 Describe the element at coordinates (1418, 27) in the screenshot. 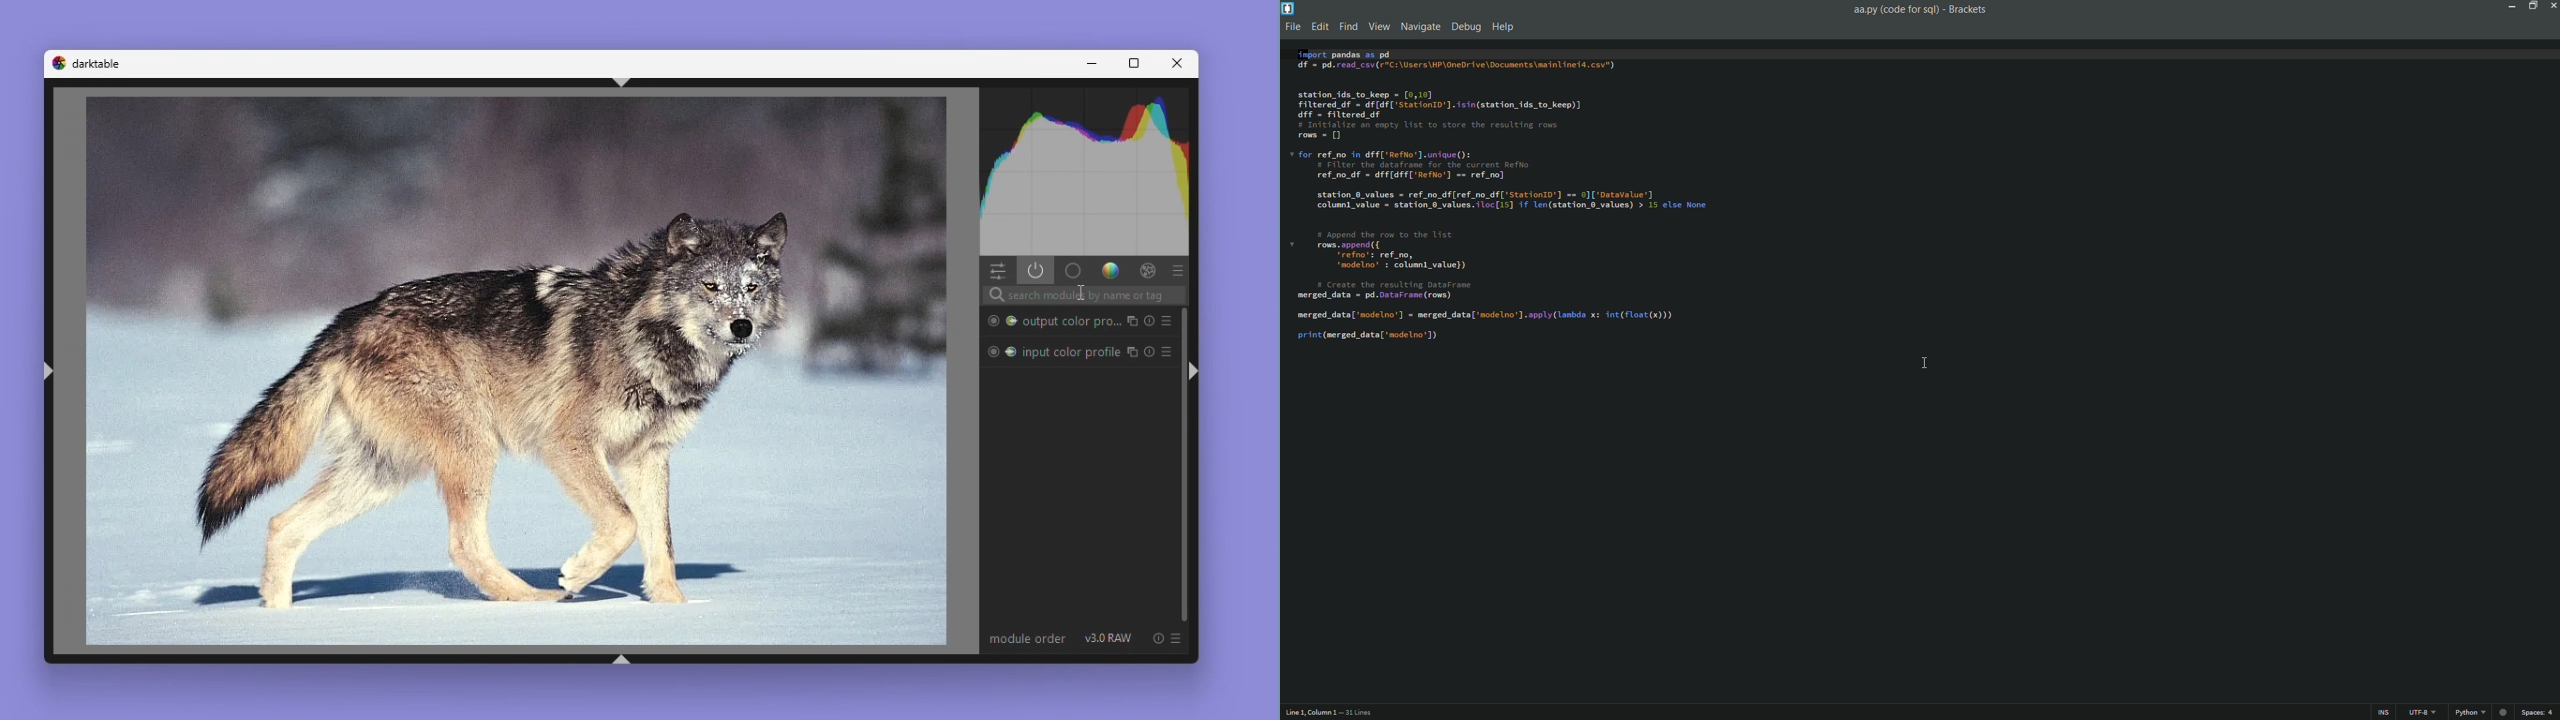

I see `navigate menu` at that location.